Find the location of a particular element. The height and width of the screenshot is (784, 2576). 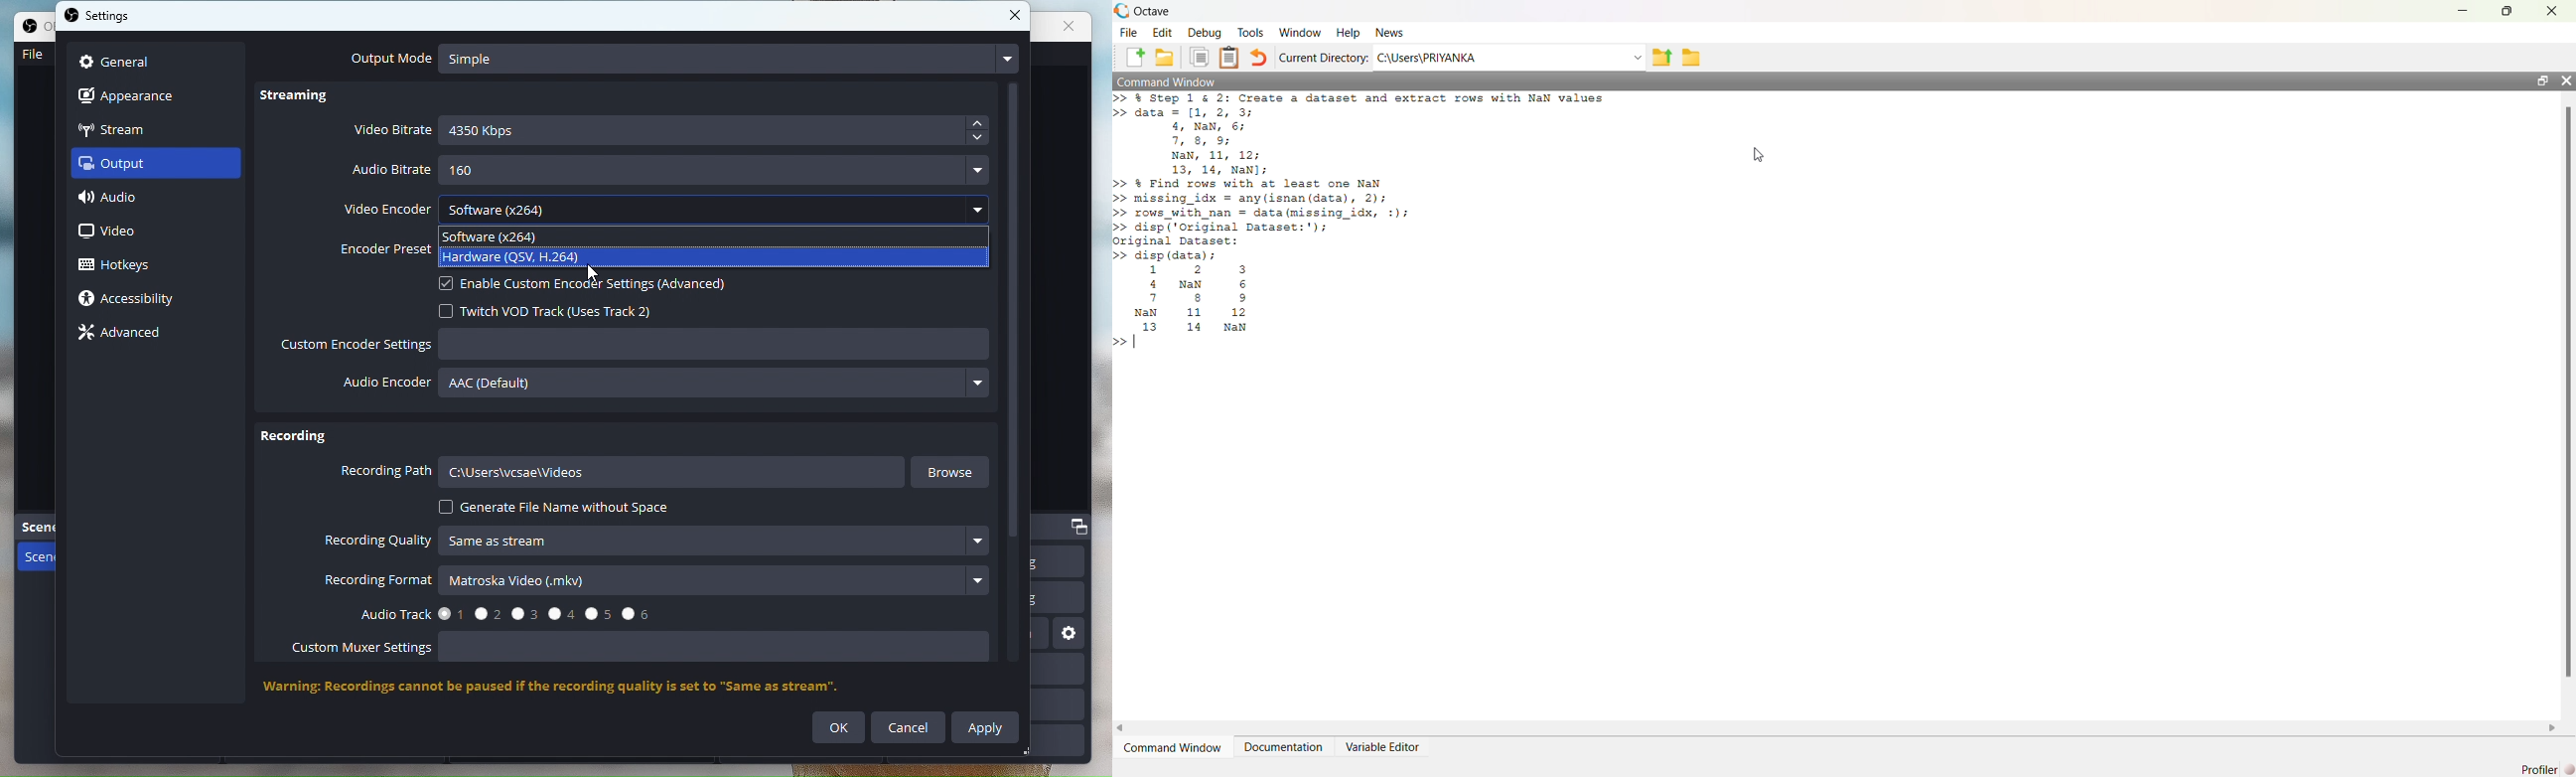

video encoder is located at coordinates (665, 207).